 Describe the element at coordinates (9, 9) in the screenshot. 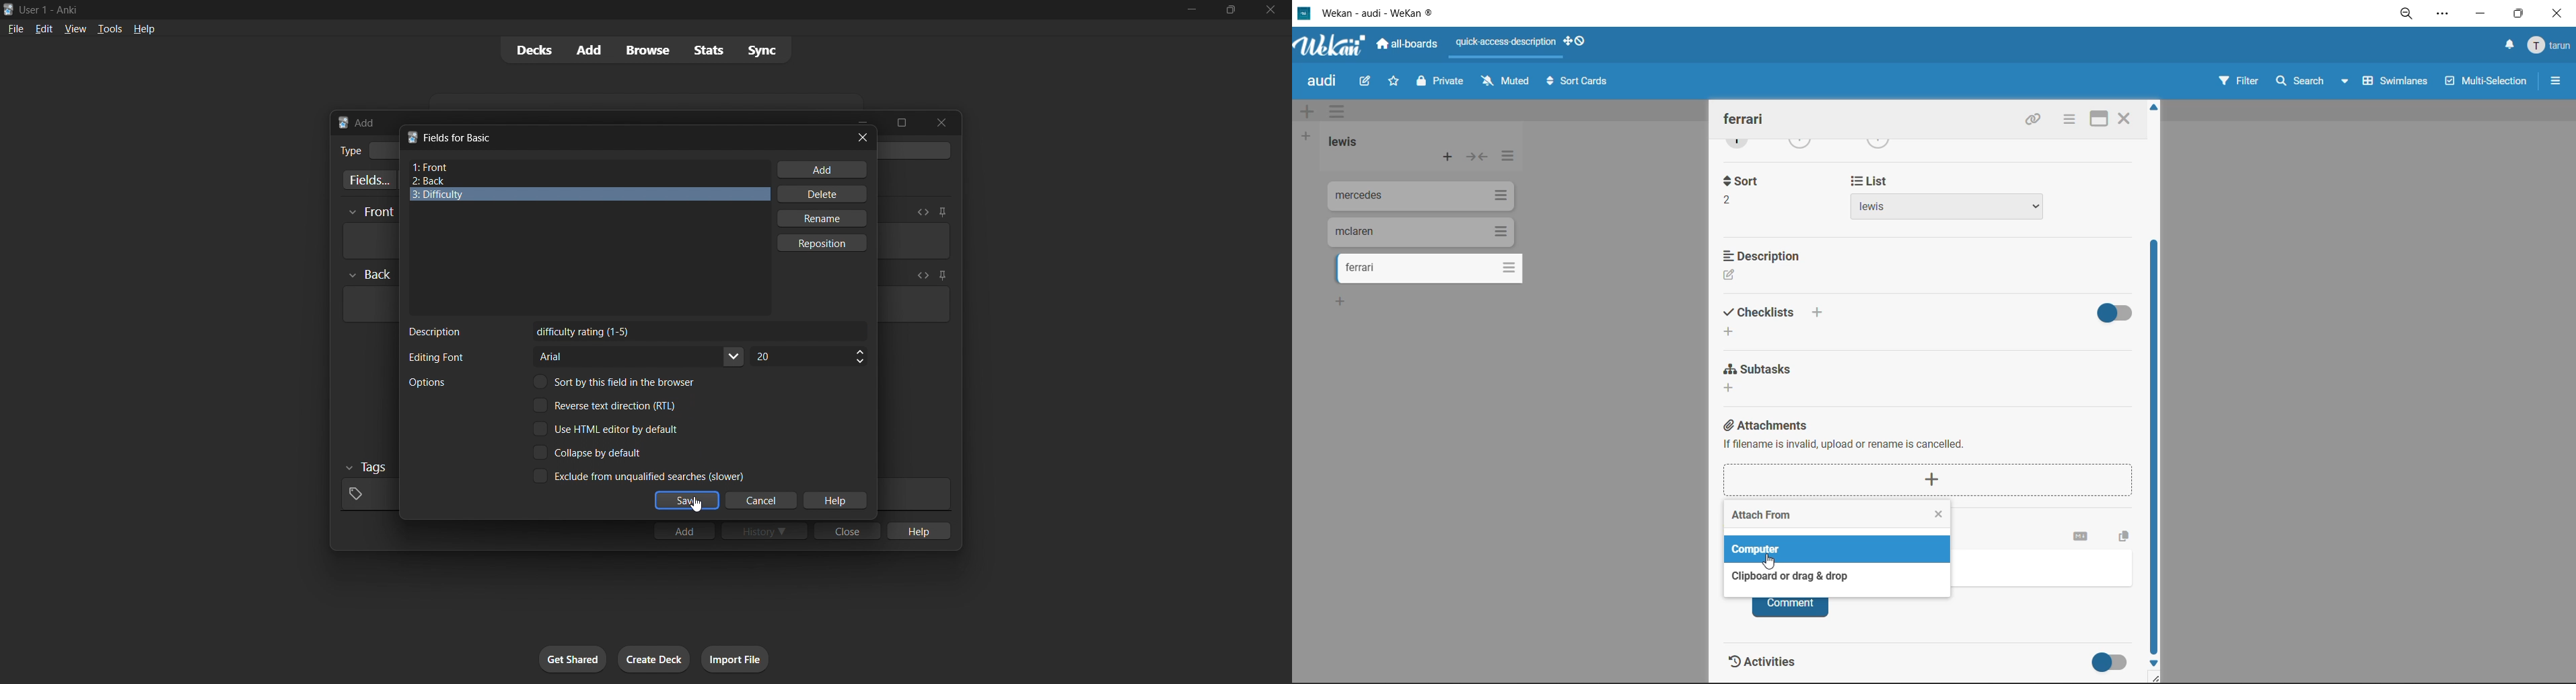

I see `Anki logo` at that location.